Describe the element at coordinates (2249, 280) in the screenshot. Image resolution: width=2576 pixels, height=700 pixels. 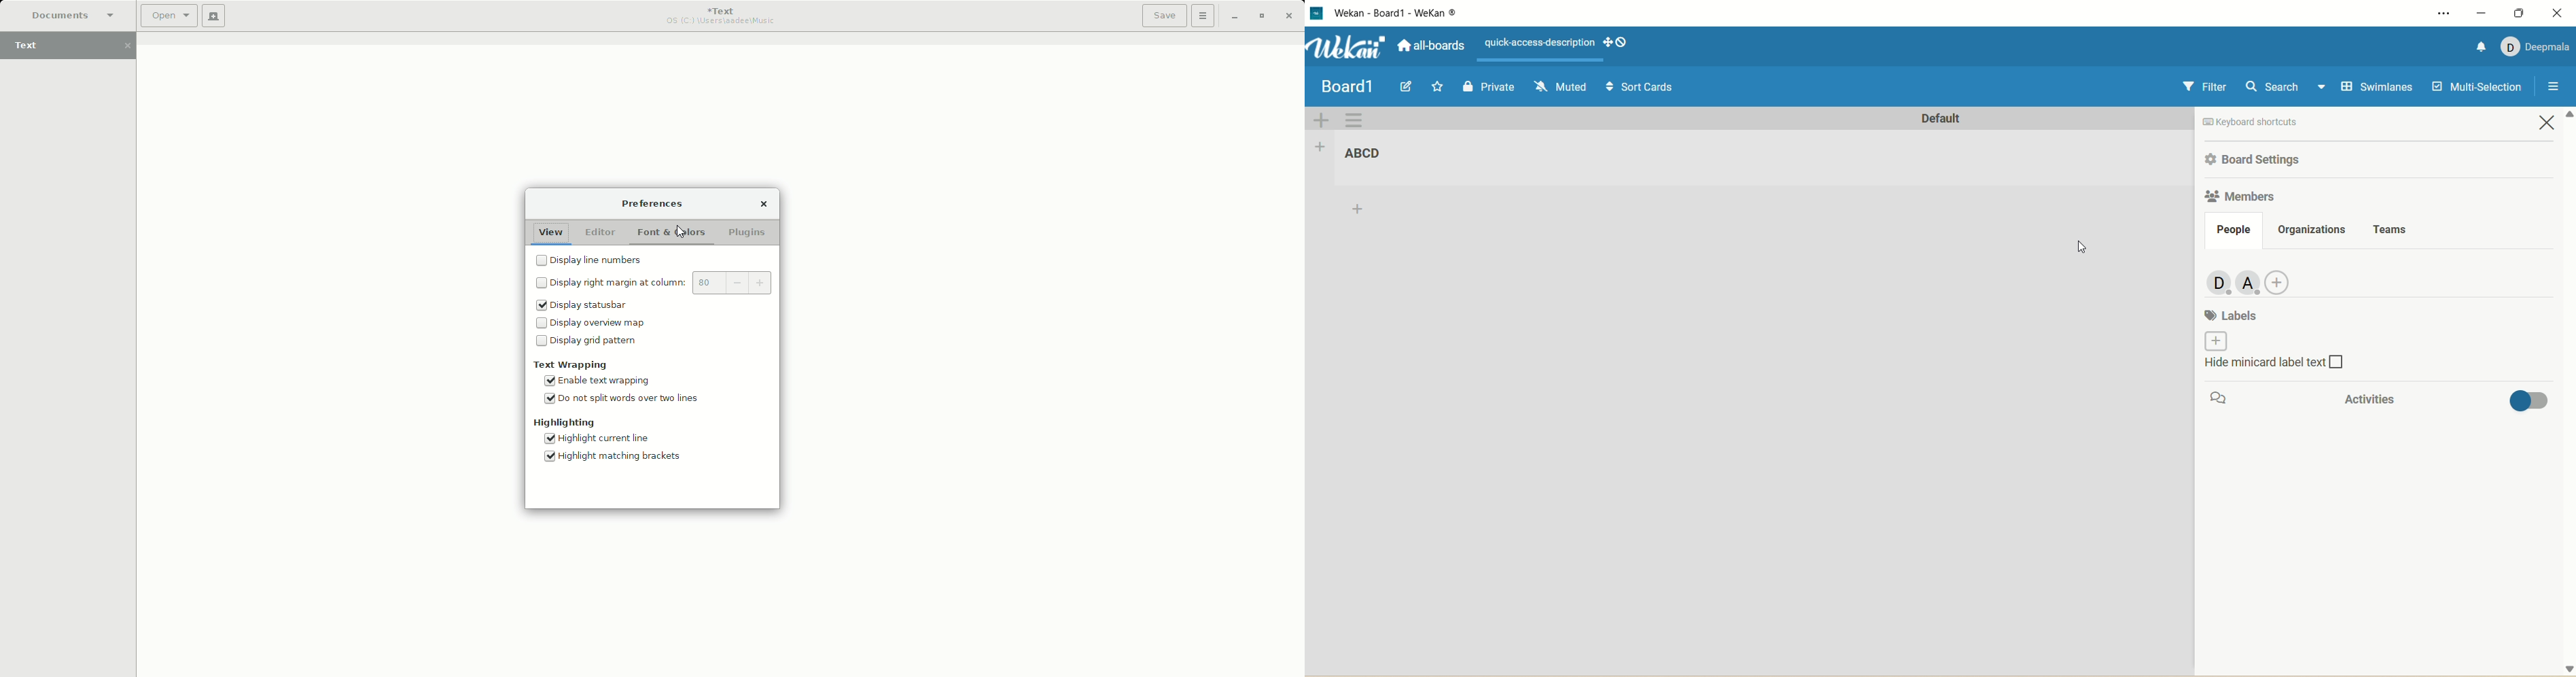
I see `member` at that location.